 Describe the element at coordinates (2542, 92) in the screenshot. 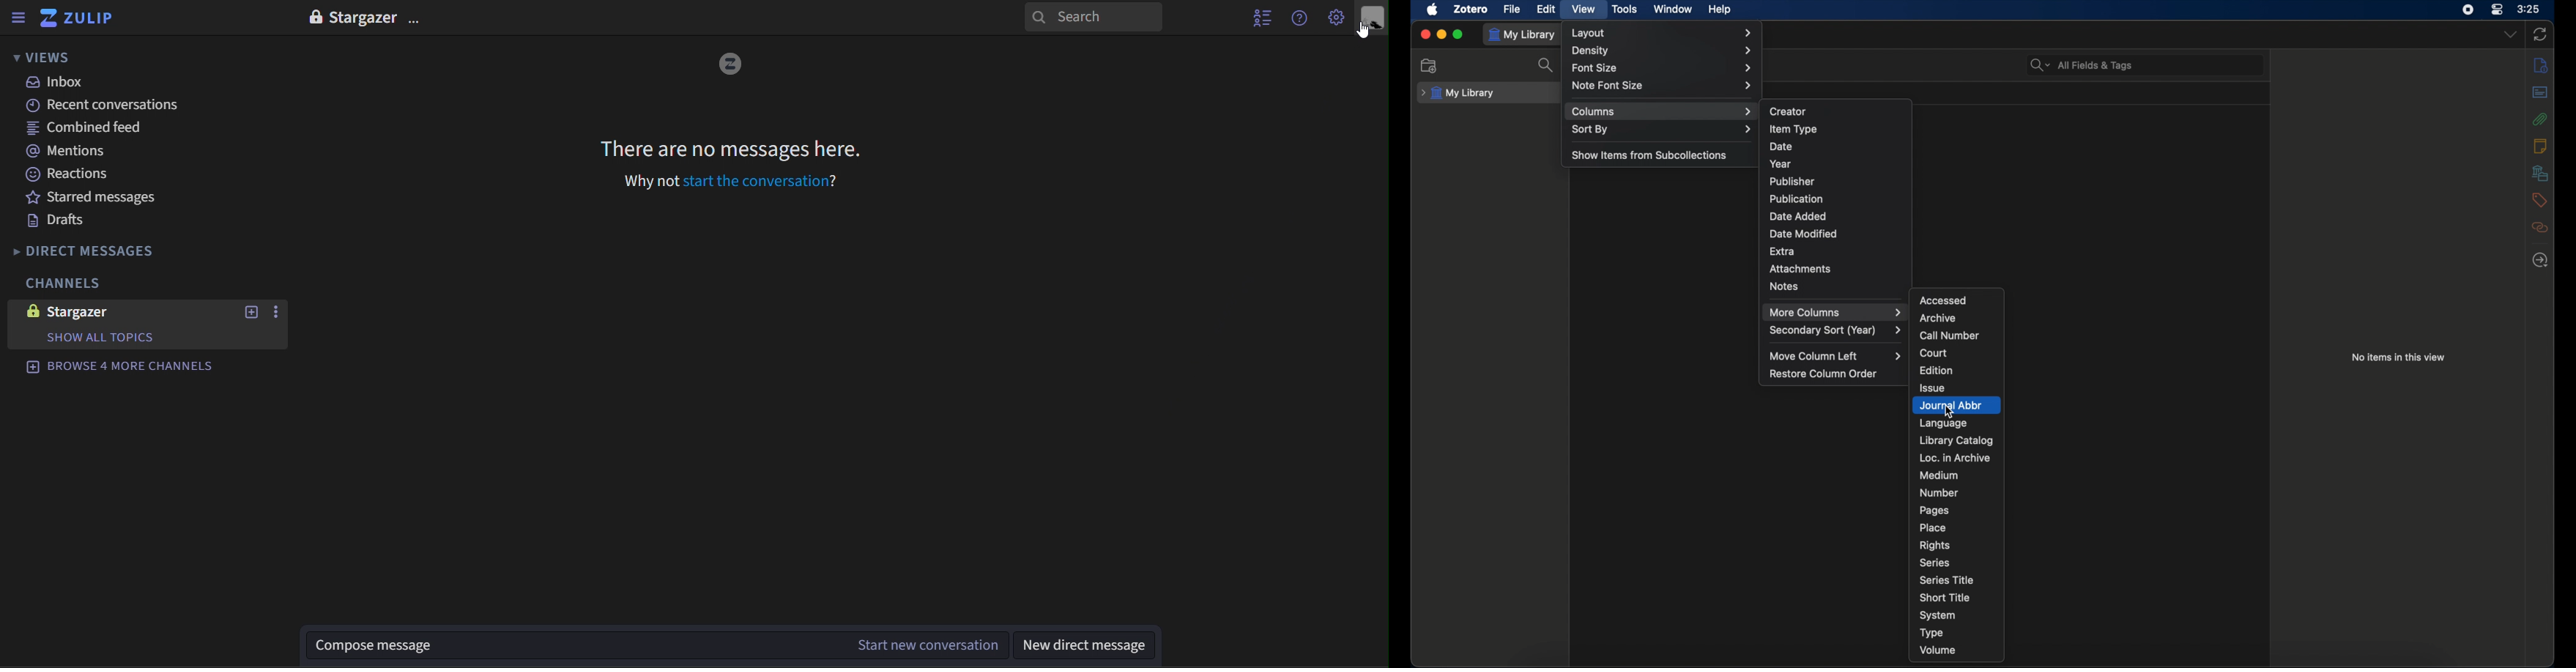

I see `abstract` at that location.